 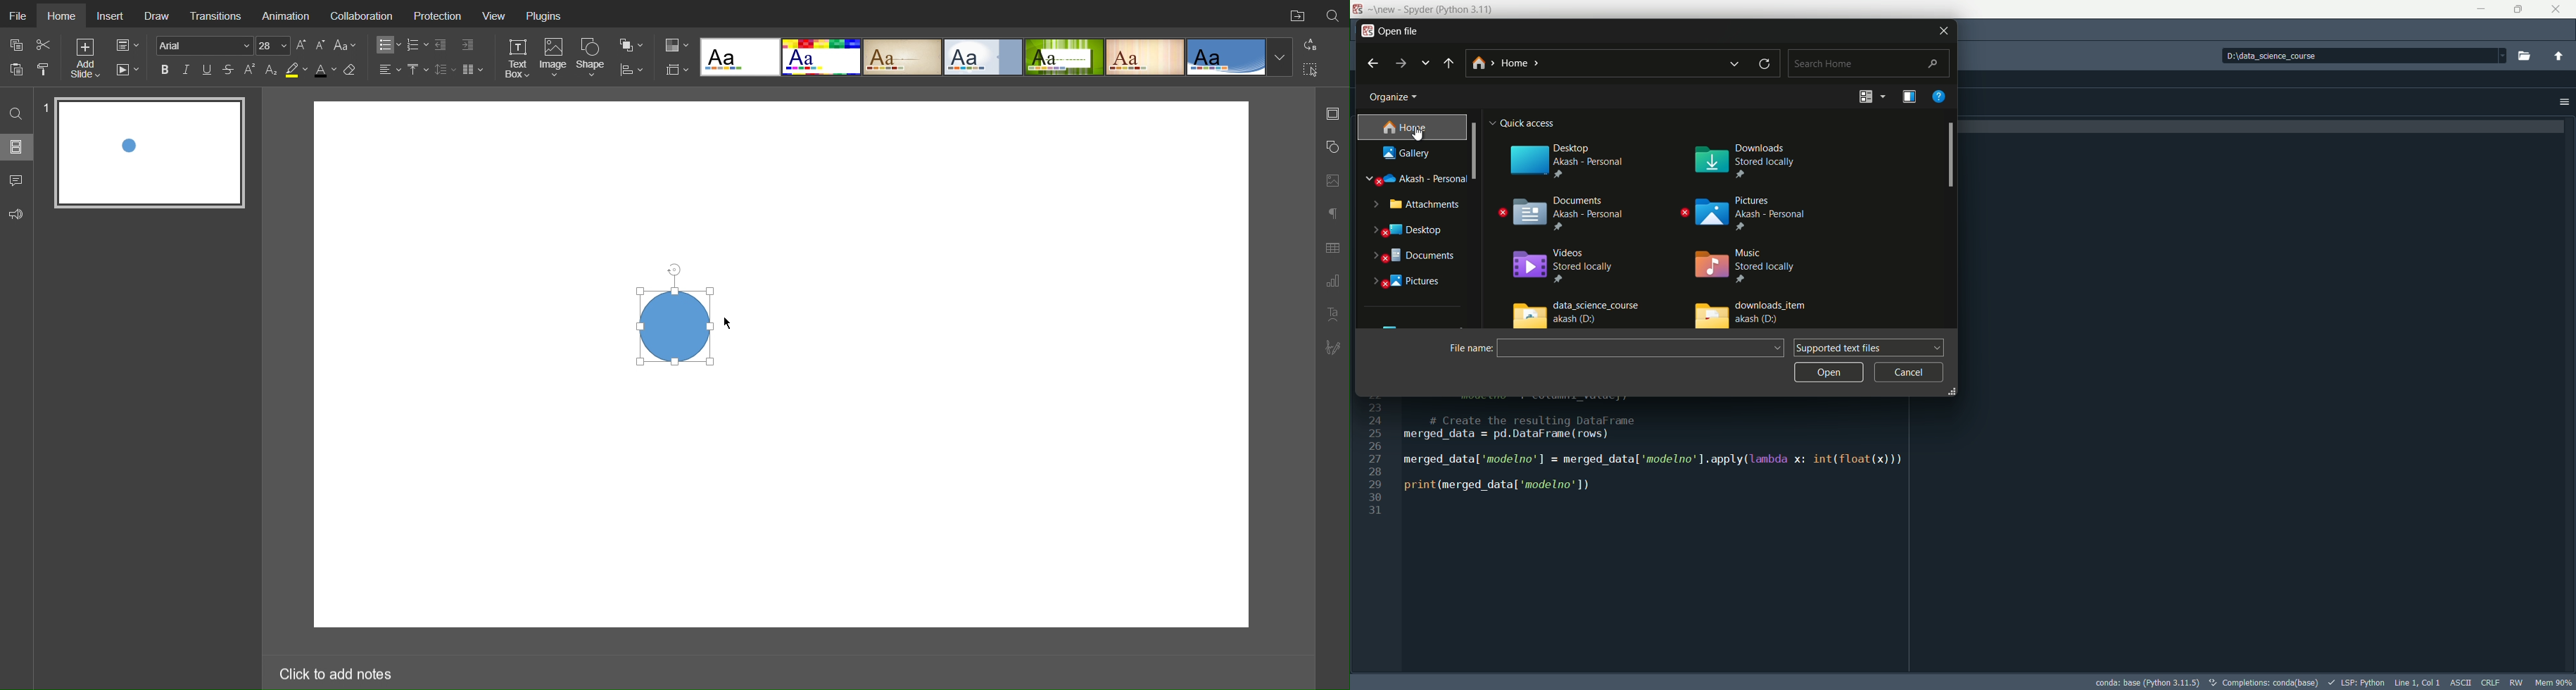 I want to click on Font Case, so click(x=346, y=45).